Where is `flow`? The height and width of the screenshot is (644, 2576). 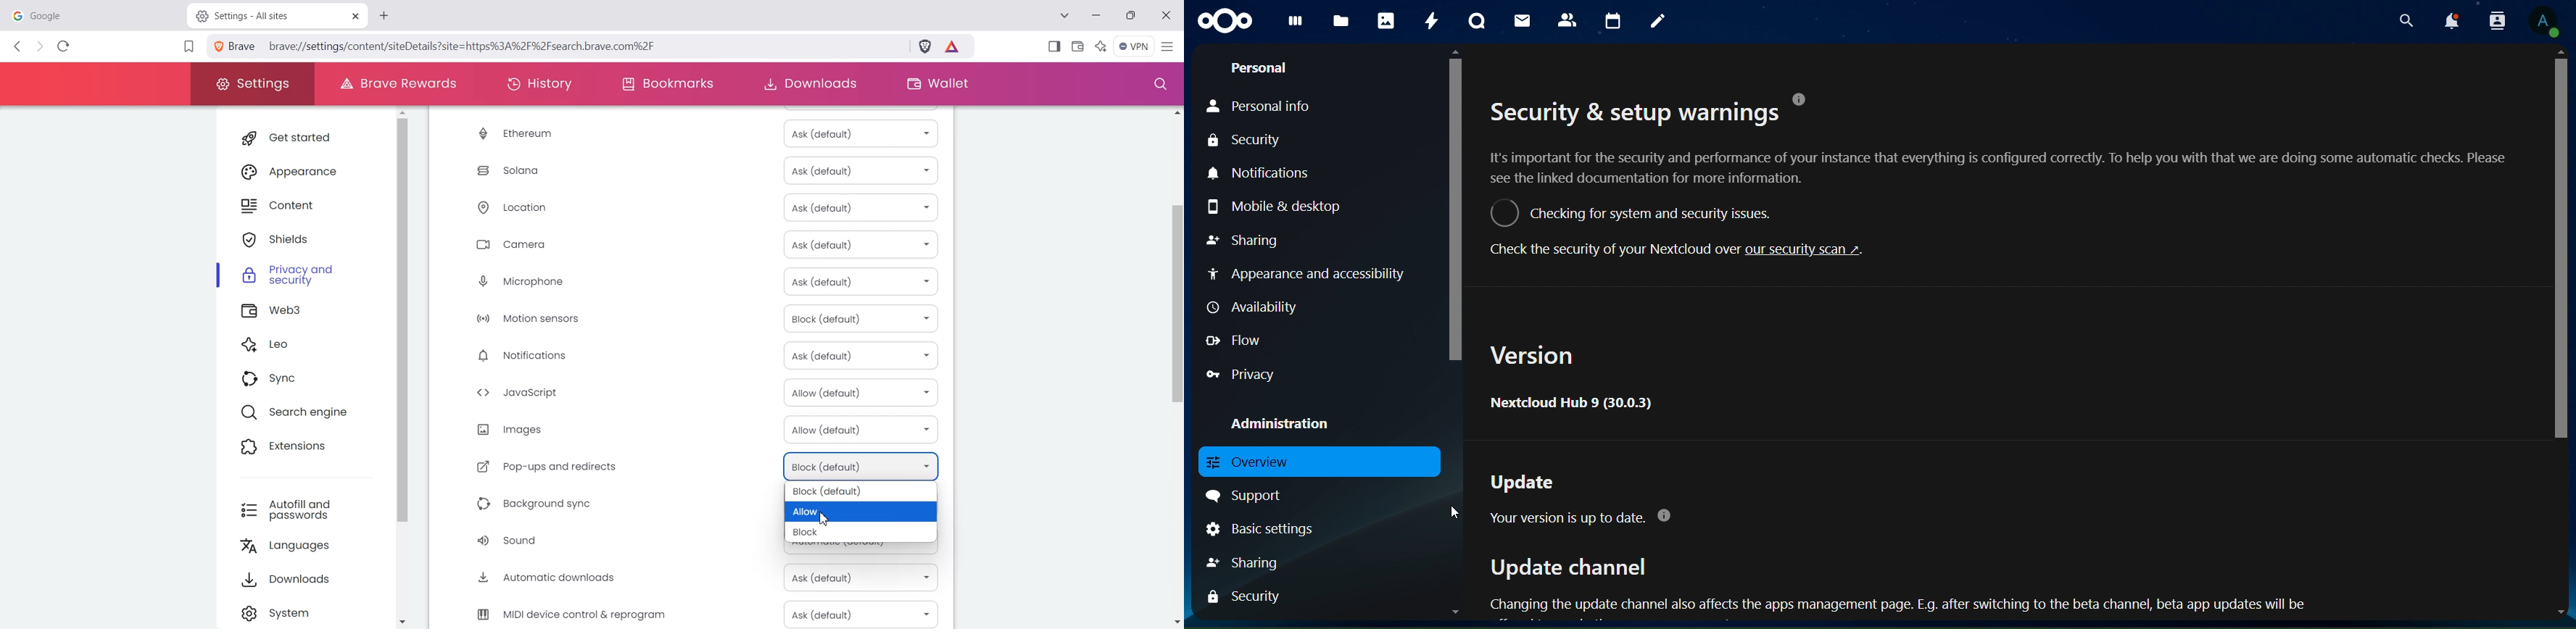 flow is located at coordinates (1235, 338).